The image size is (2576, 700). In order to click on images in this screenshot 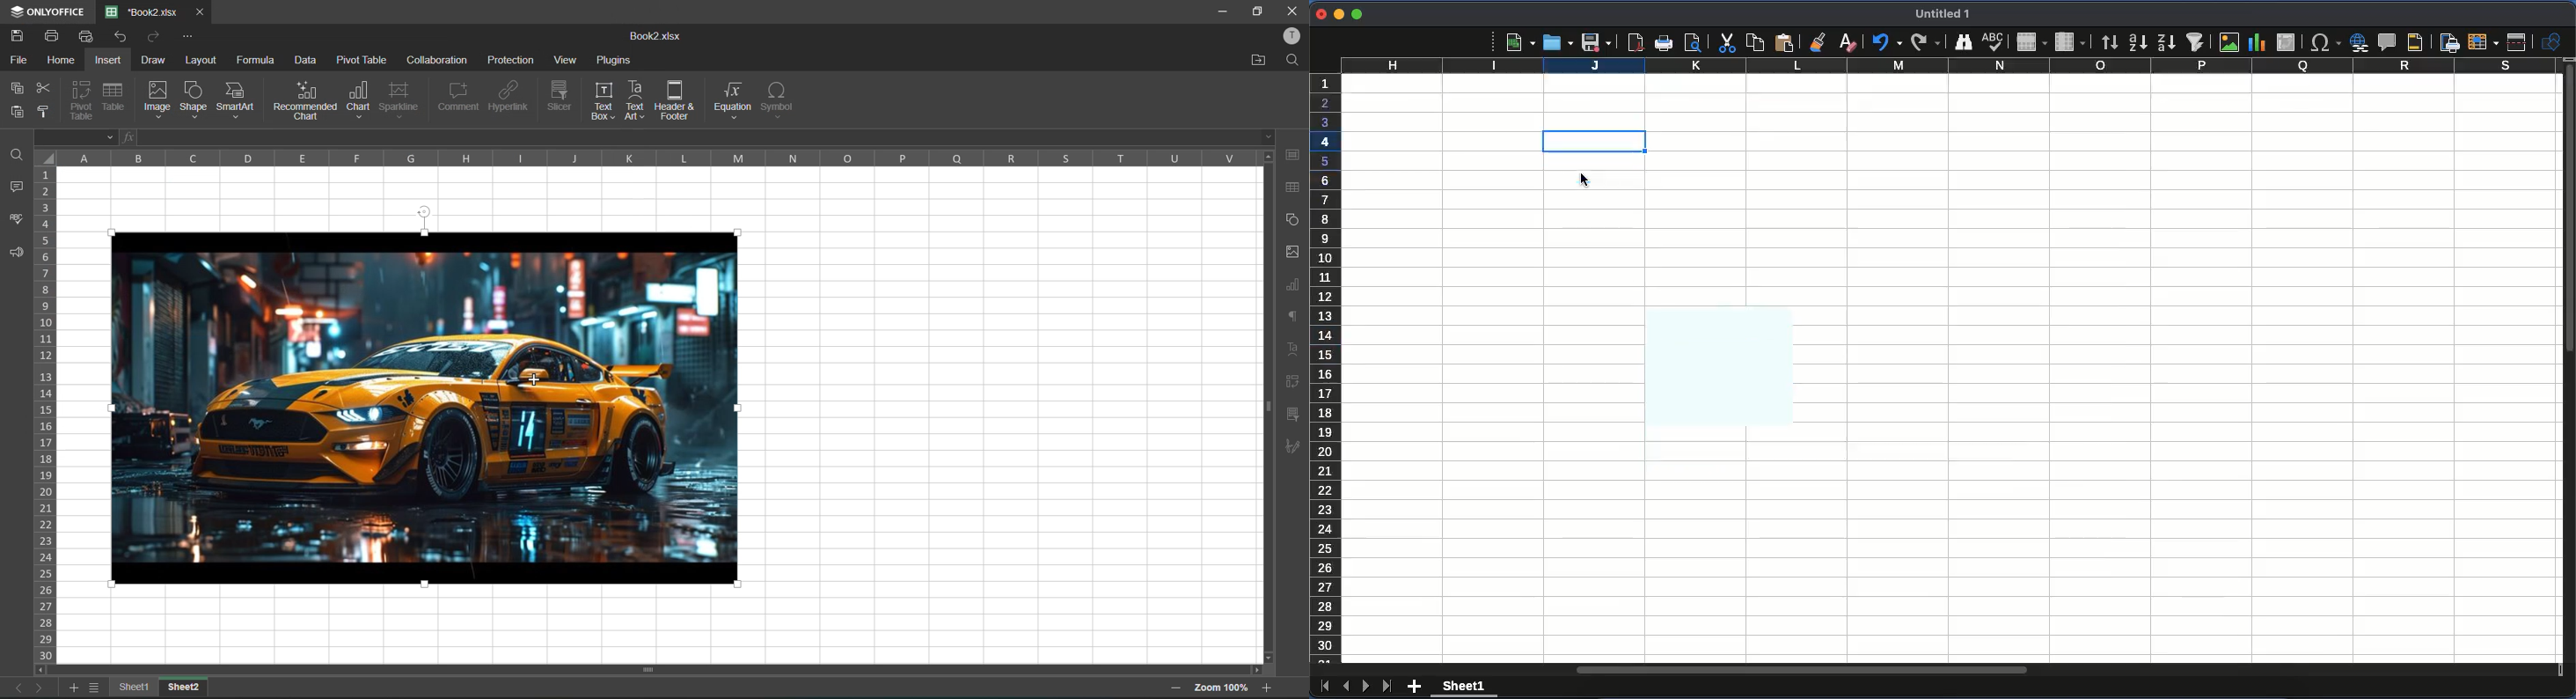, I will do `click(1295, 251)`.